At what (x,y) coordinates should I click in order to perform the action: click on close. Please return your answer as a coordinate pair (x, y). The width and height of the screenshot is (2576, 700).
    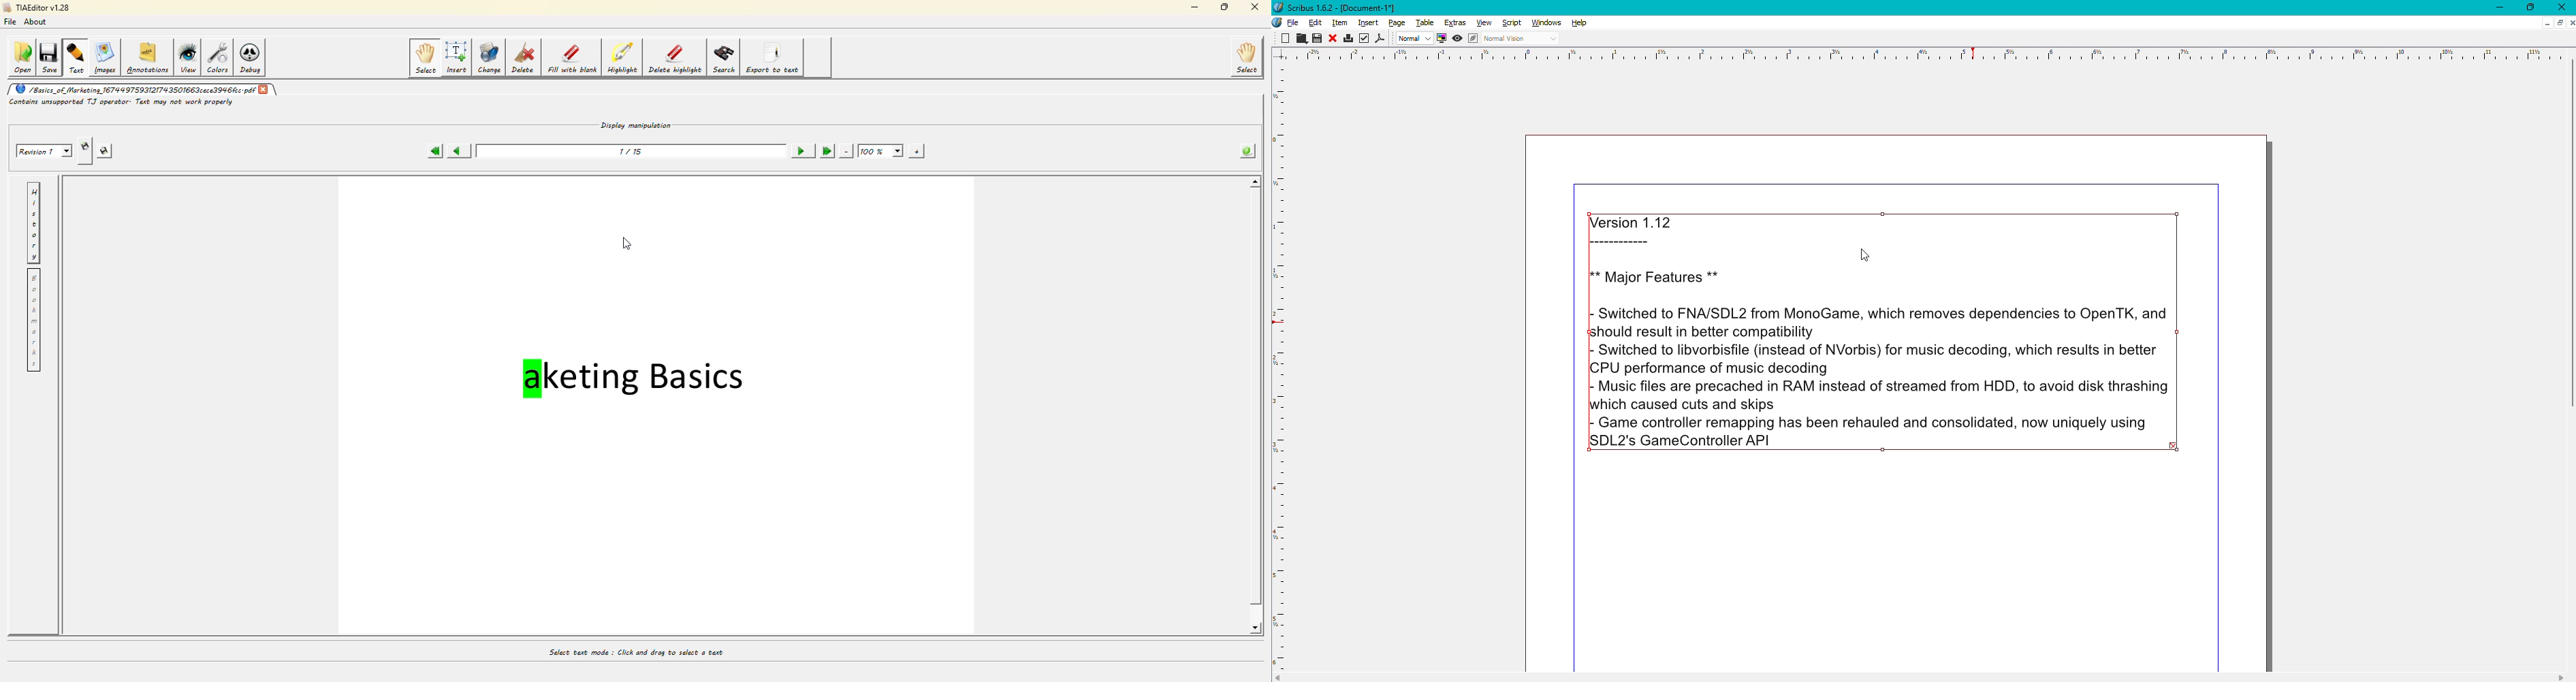
    Looking at the image, I should click on (1256, 7).